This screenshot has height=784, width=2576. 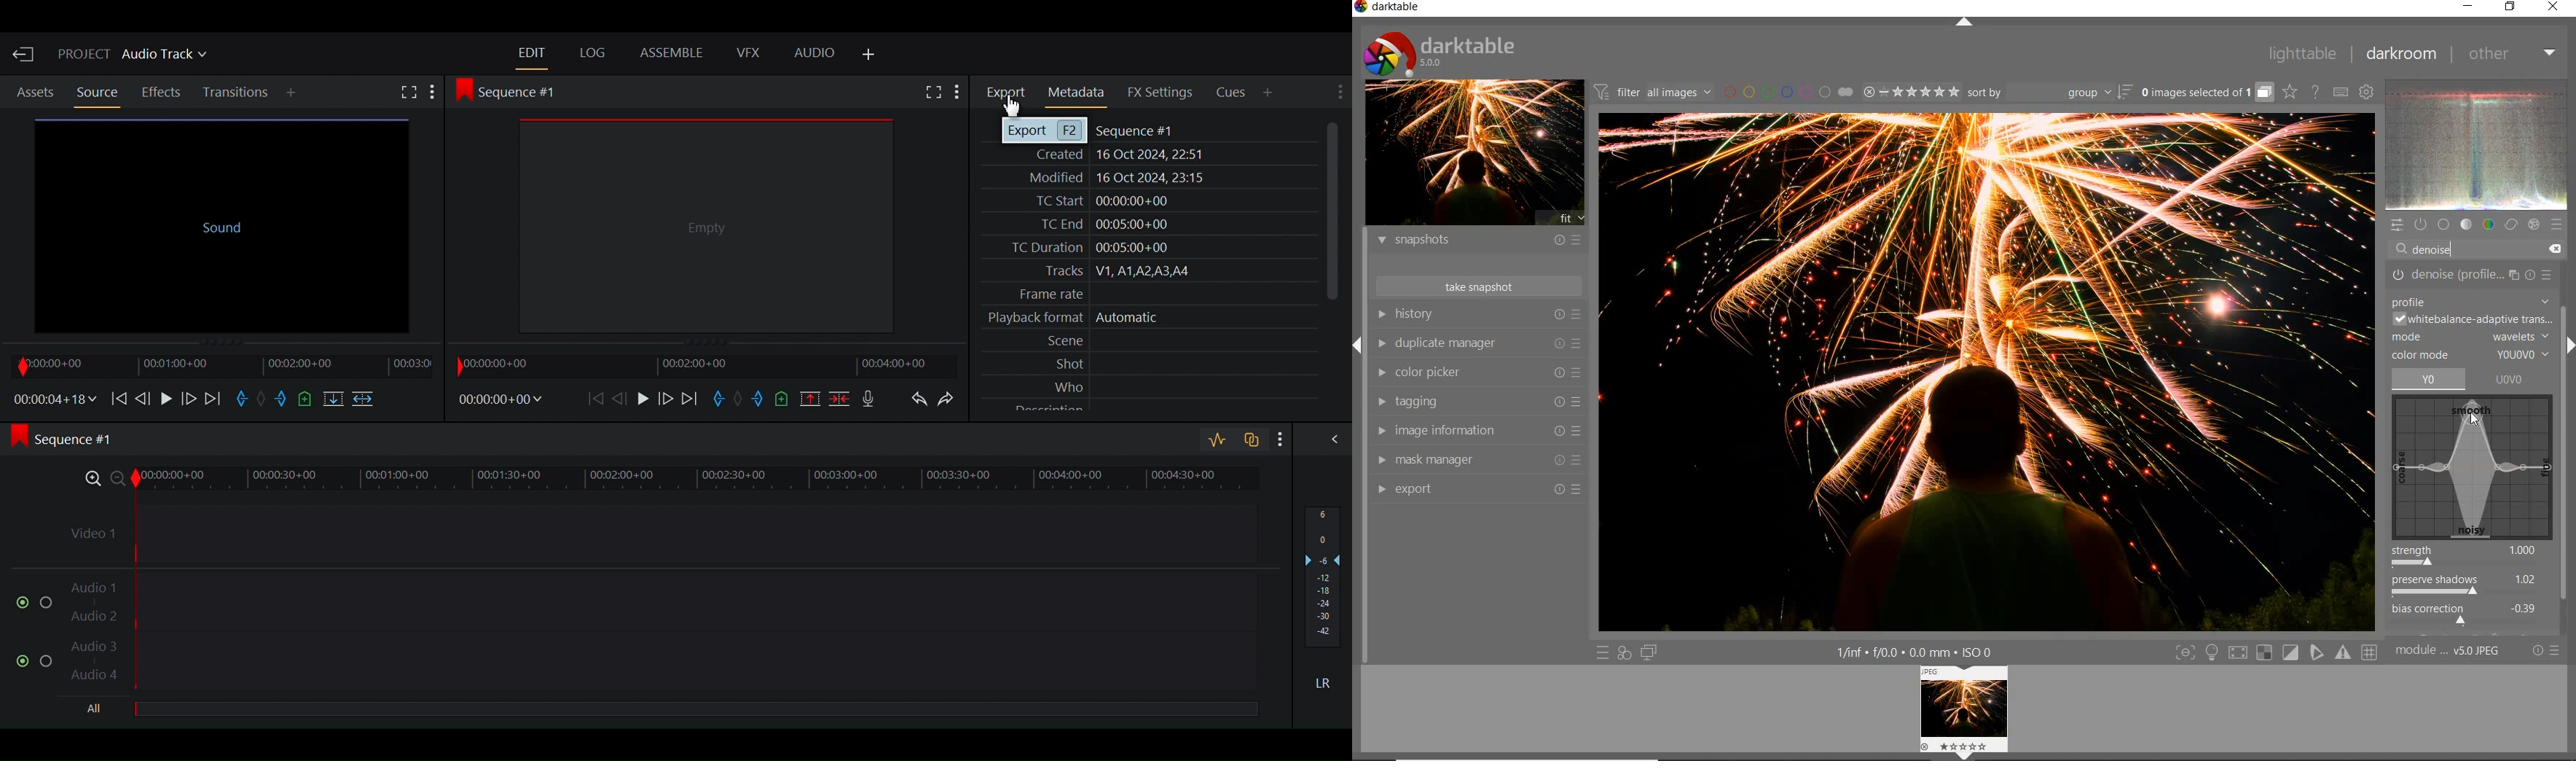 What do you see at coordinates (2339, 92) in the screenshot?
I see `set keyboard shortcuts` at bounding box center [2339, 92].